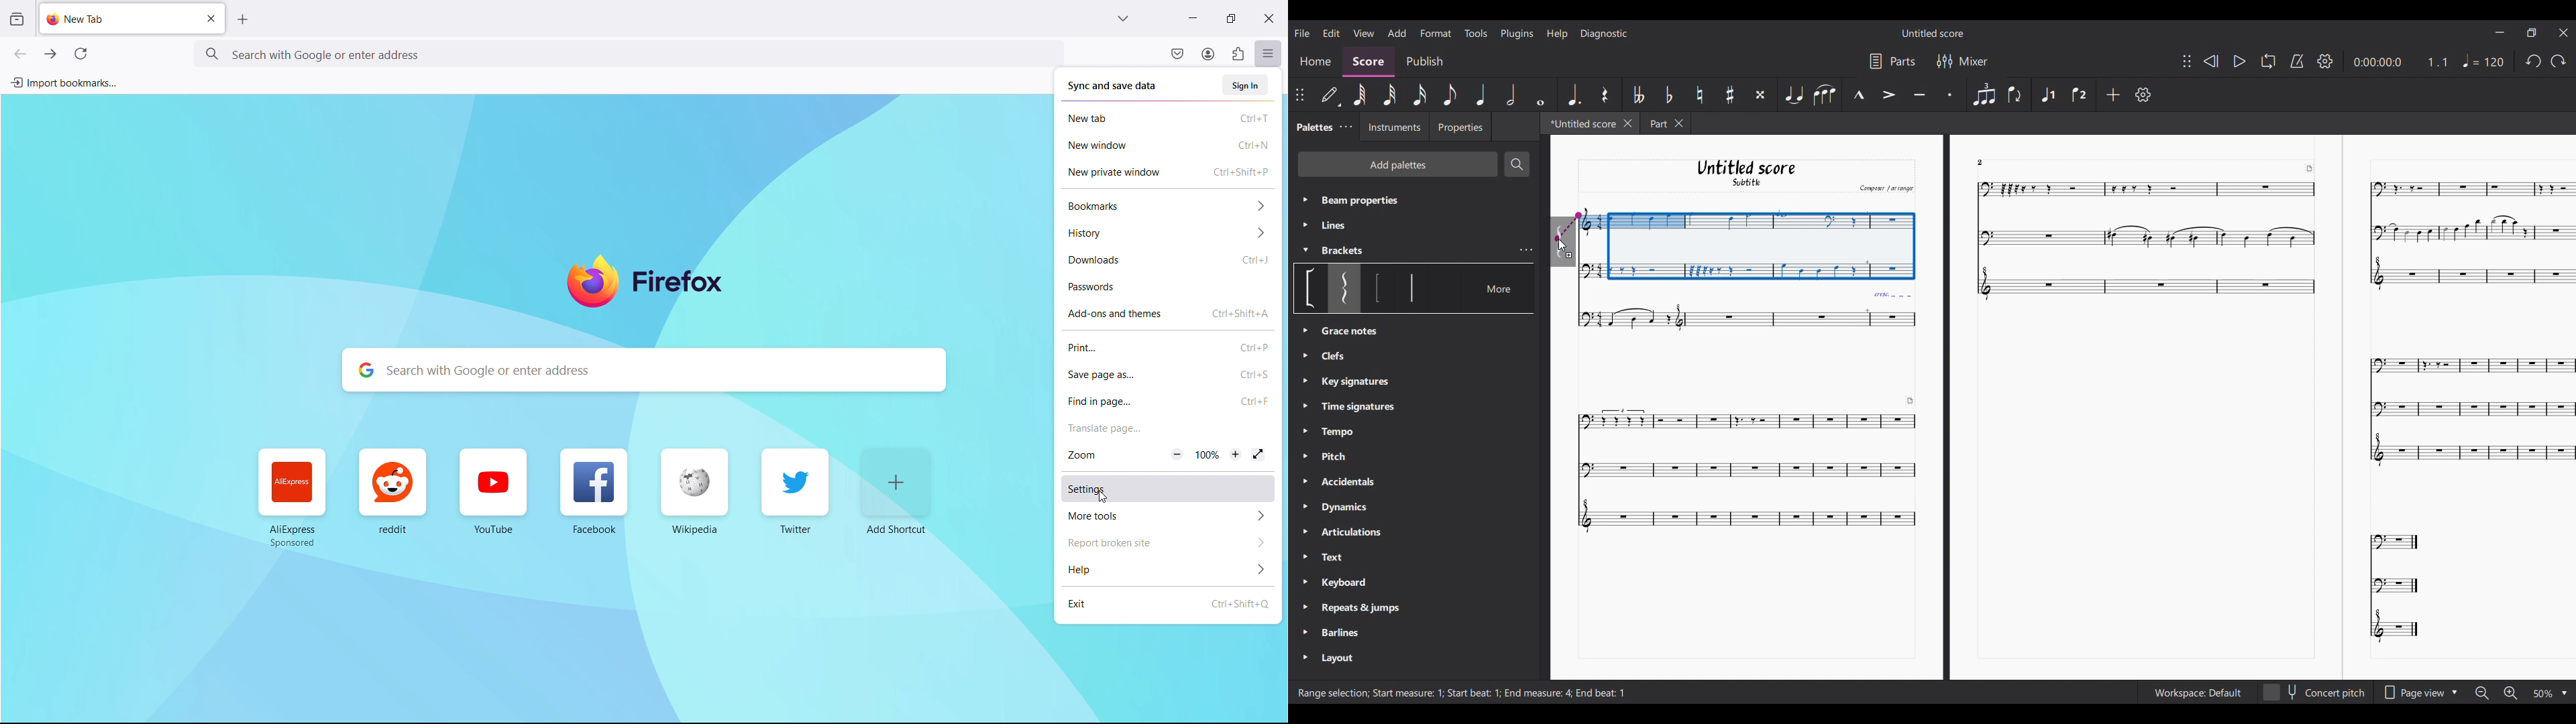 This screenshot has width=2576, height=728. Describe the element at coordinates (2186, 60) in the screenshot. I see `Change position` at that location.